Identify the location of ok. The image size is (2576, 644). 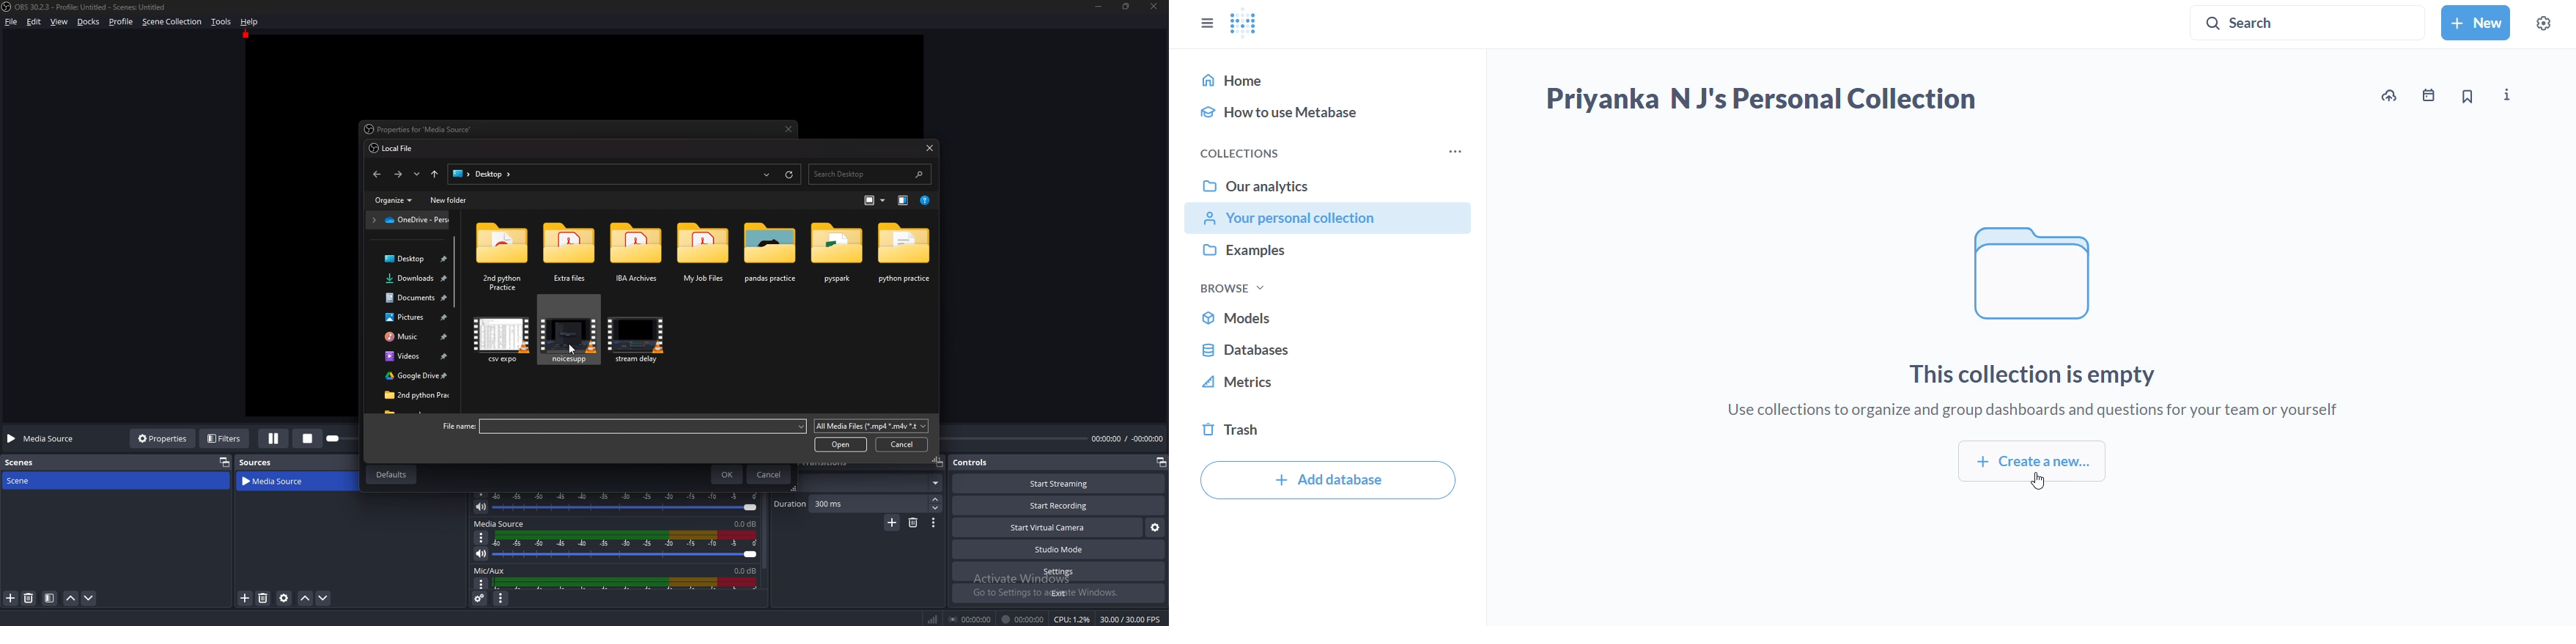
(729, 474).